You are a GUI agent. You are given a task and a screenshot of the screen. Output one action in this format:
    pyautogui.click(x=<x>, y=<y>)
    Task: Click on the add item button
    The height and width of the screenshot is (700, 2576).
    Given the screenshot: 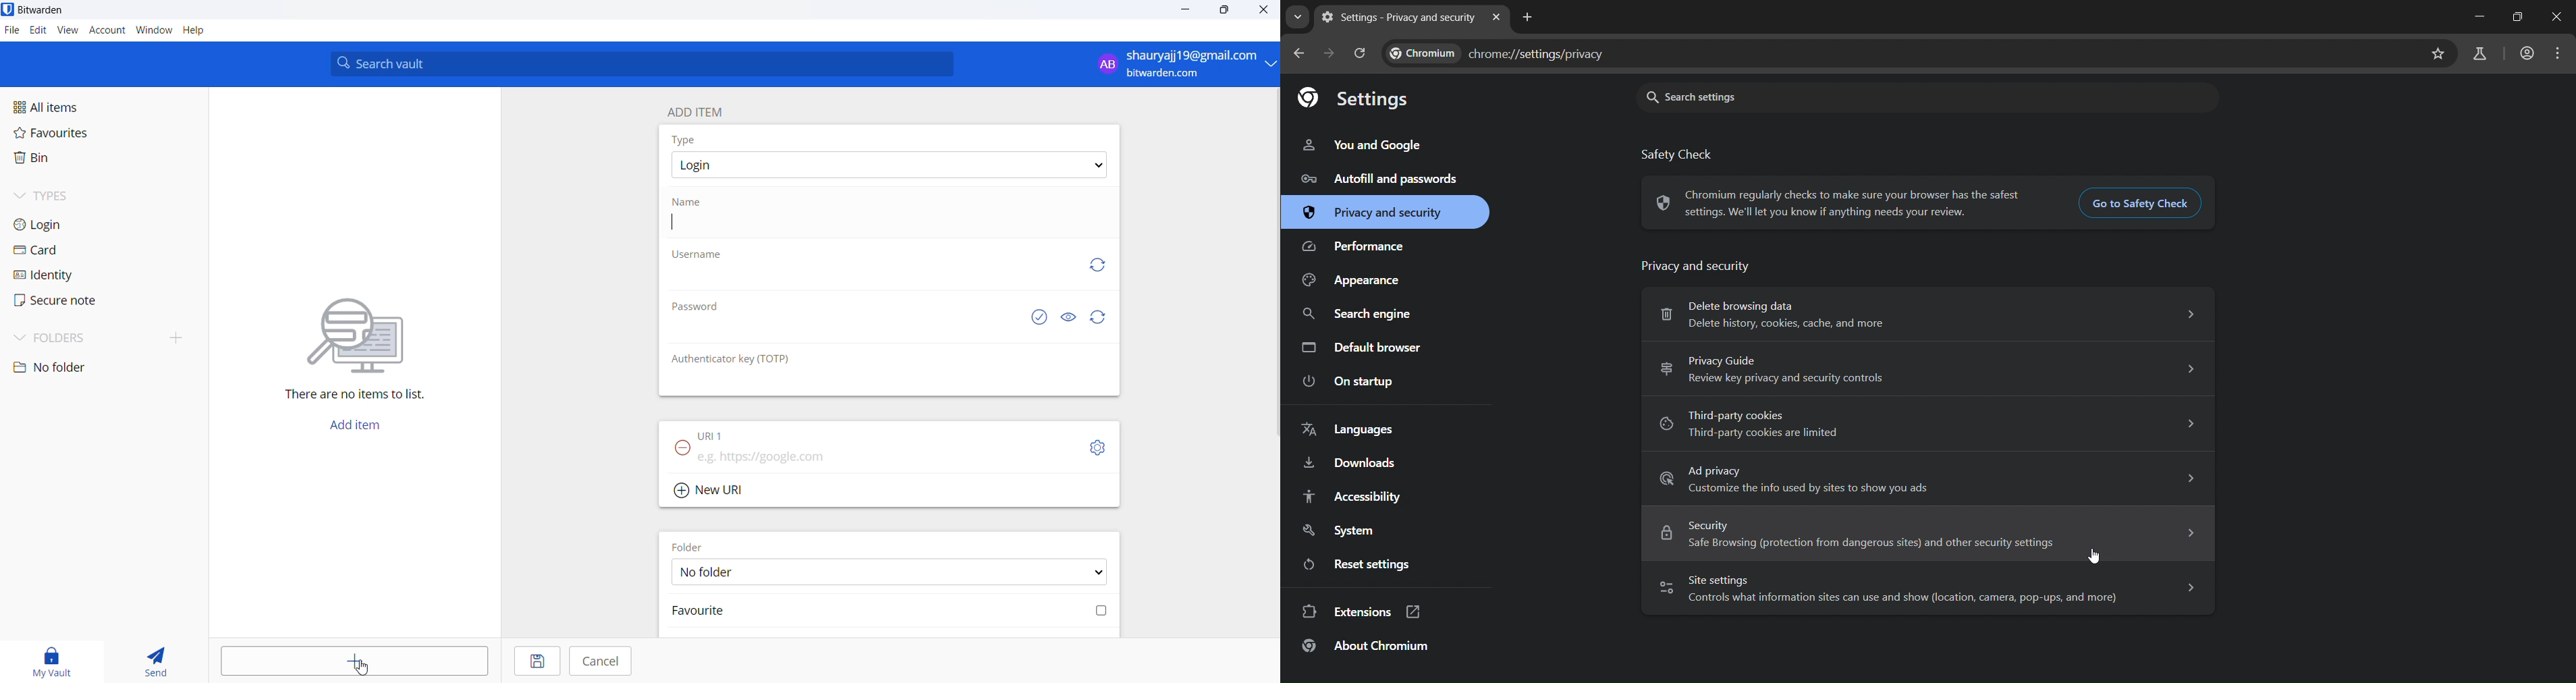 What is the action you would take?
    pyautogui.click(x=362, y=429)
    